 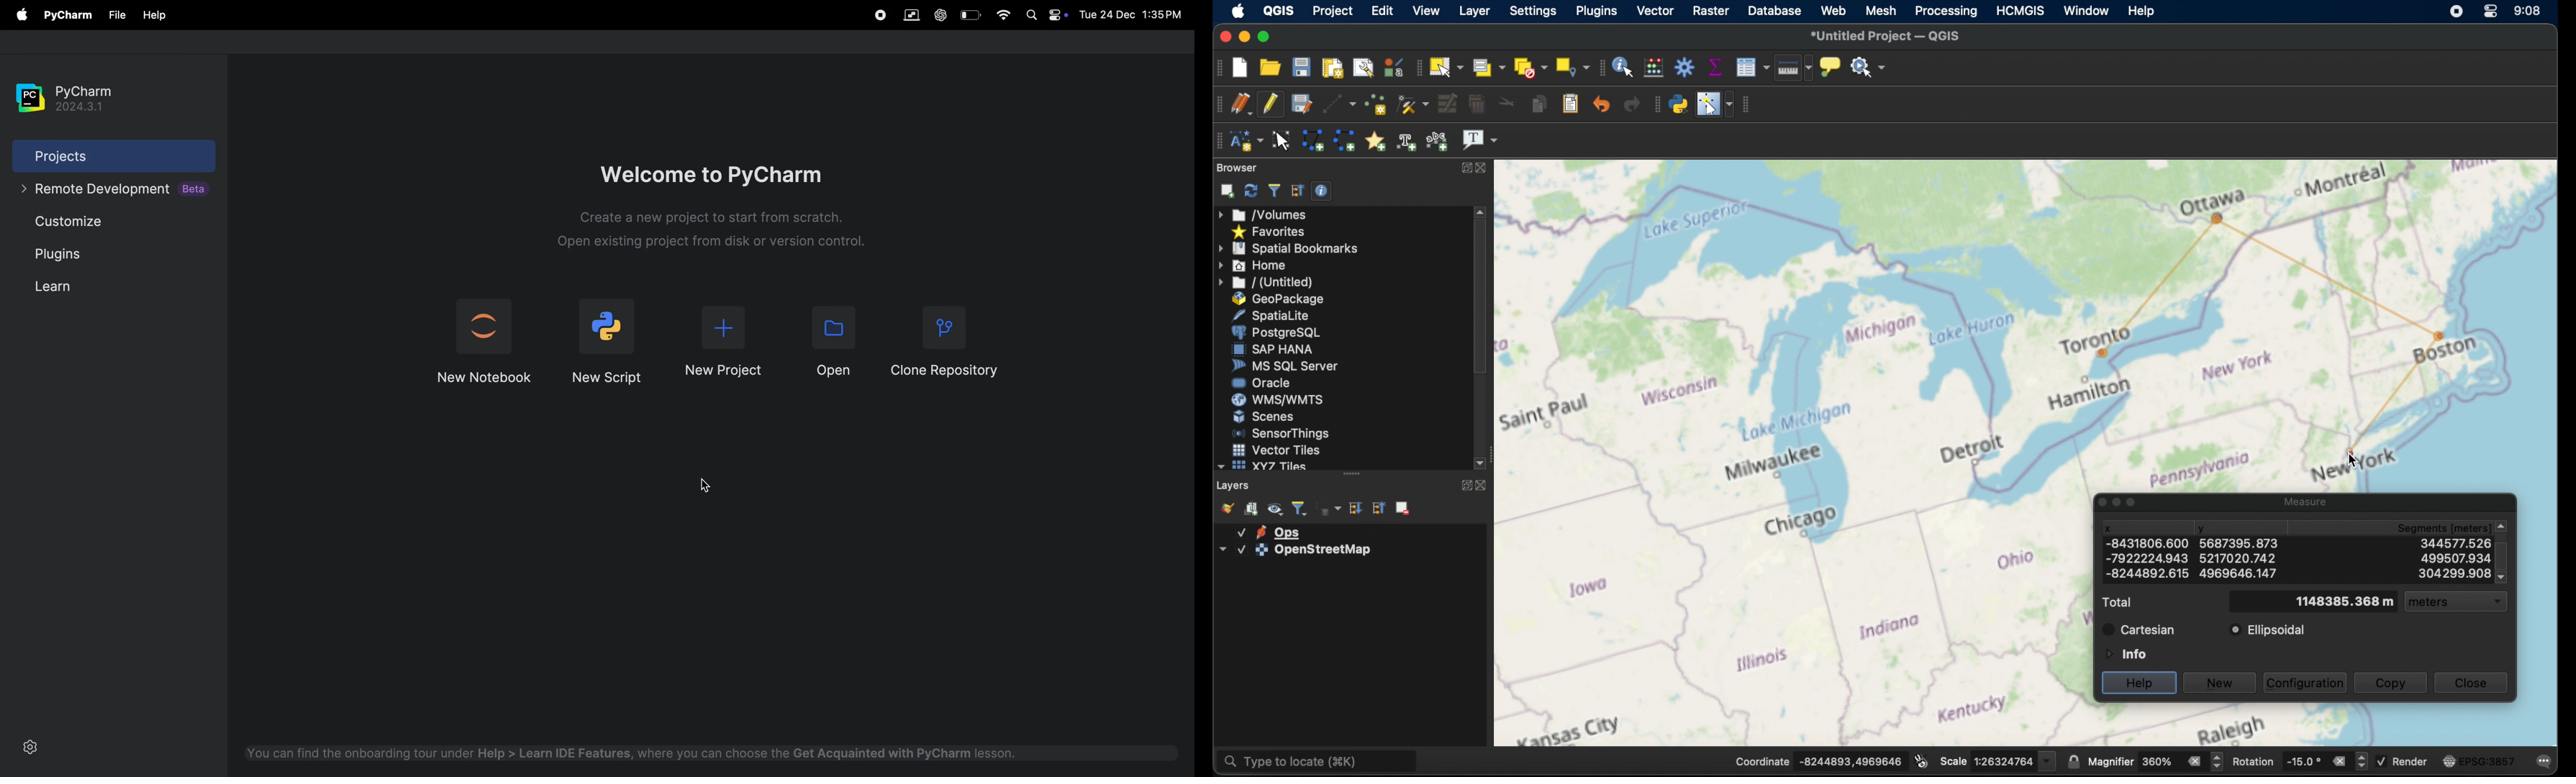 What do you see at coordinates (2303, 500) in the screenshot?
I see `measure` at bounding box center [2303, 500].